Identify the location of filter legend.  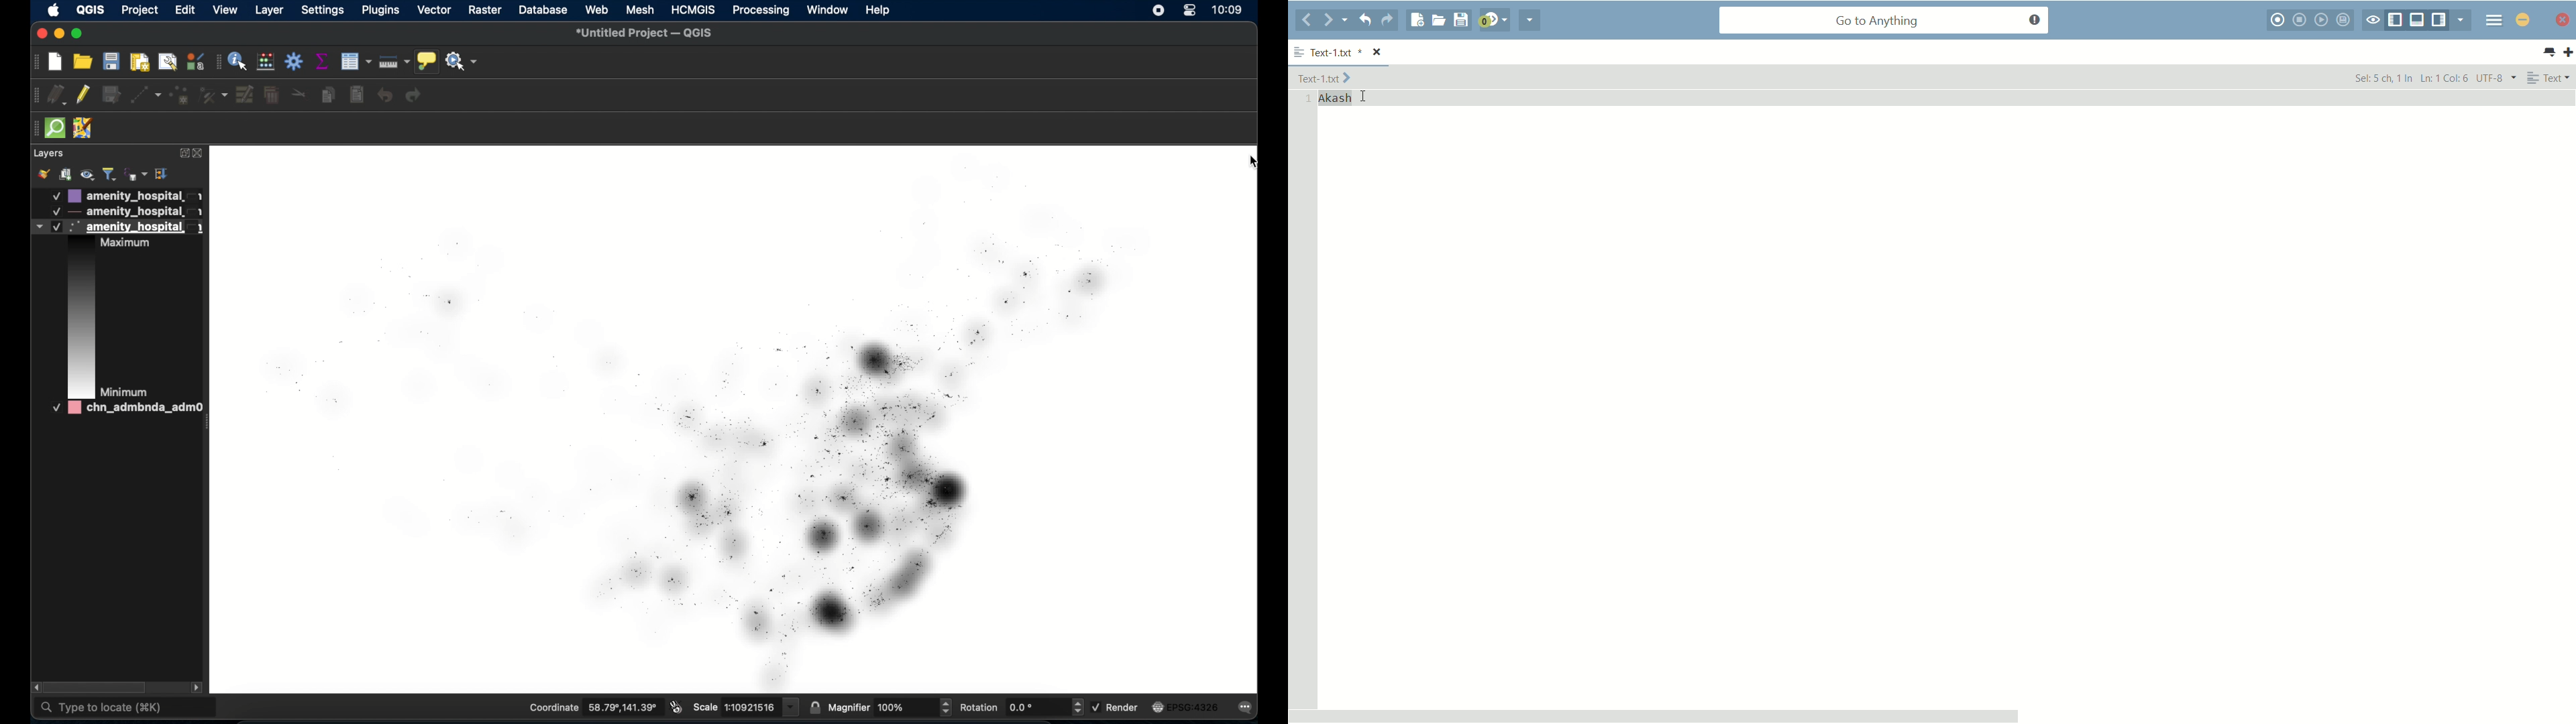
(109, 174).